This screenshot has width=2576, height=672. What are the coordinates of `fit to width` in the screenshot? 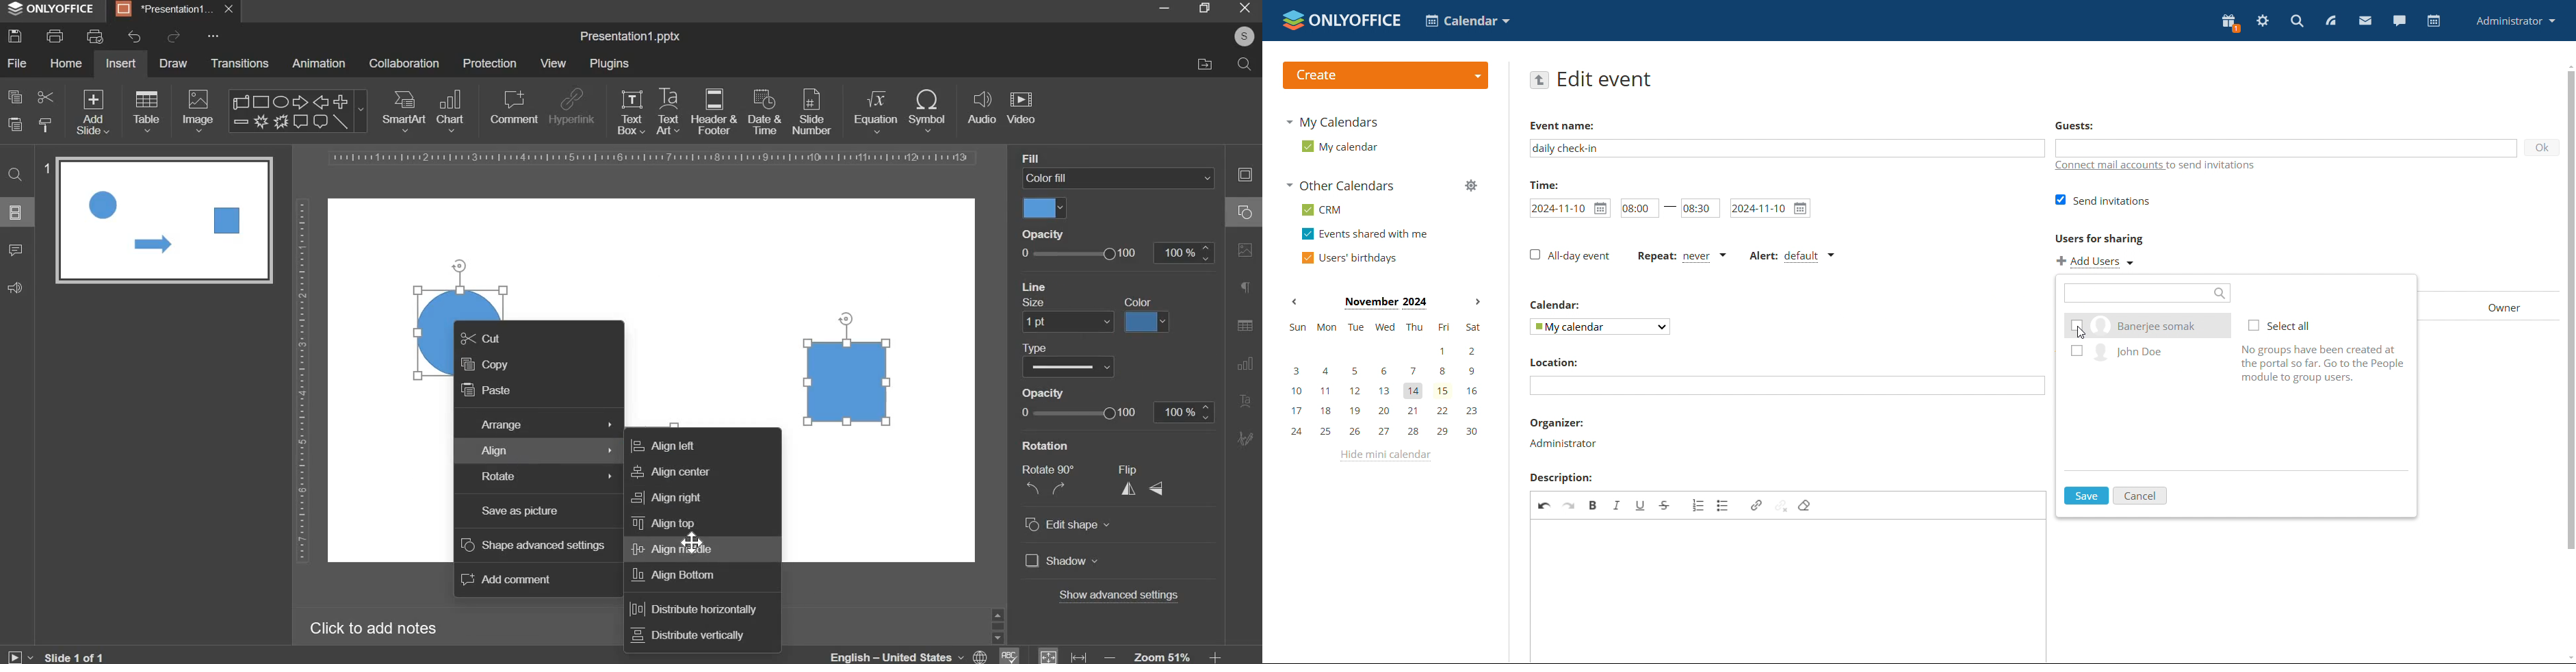 It's located at (1080, 657).